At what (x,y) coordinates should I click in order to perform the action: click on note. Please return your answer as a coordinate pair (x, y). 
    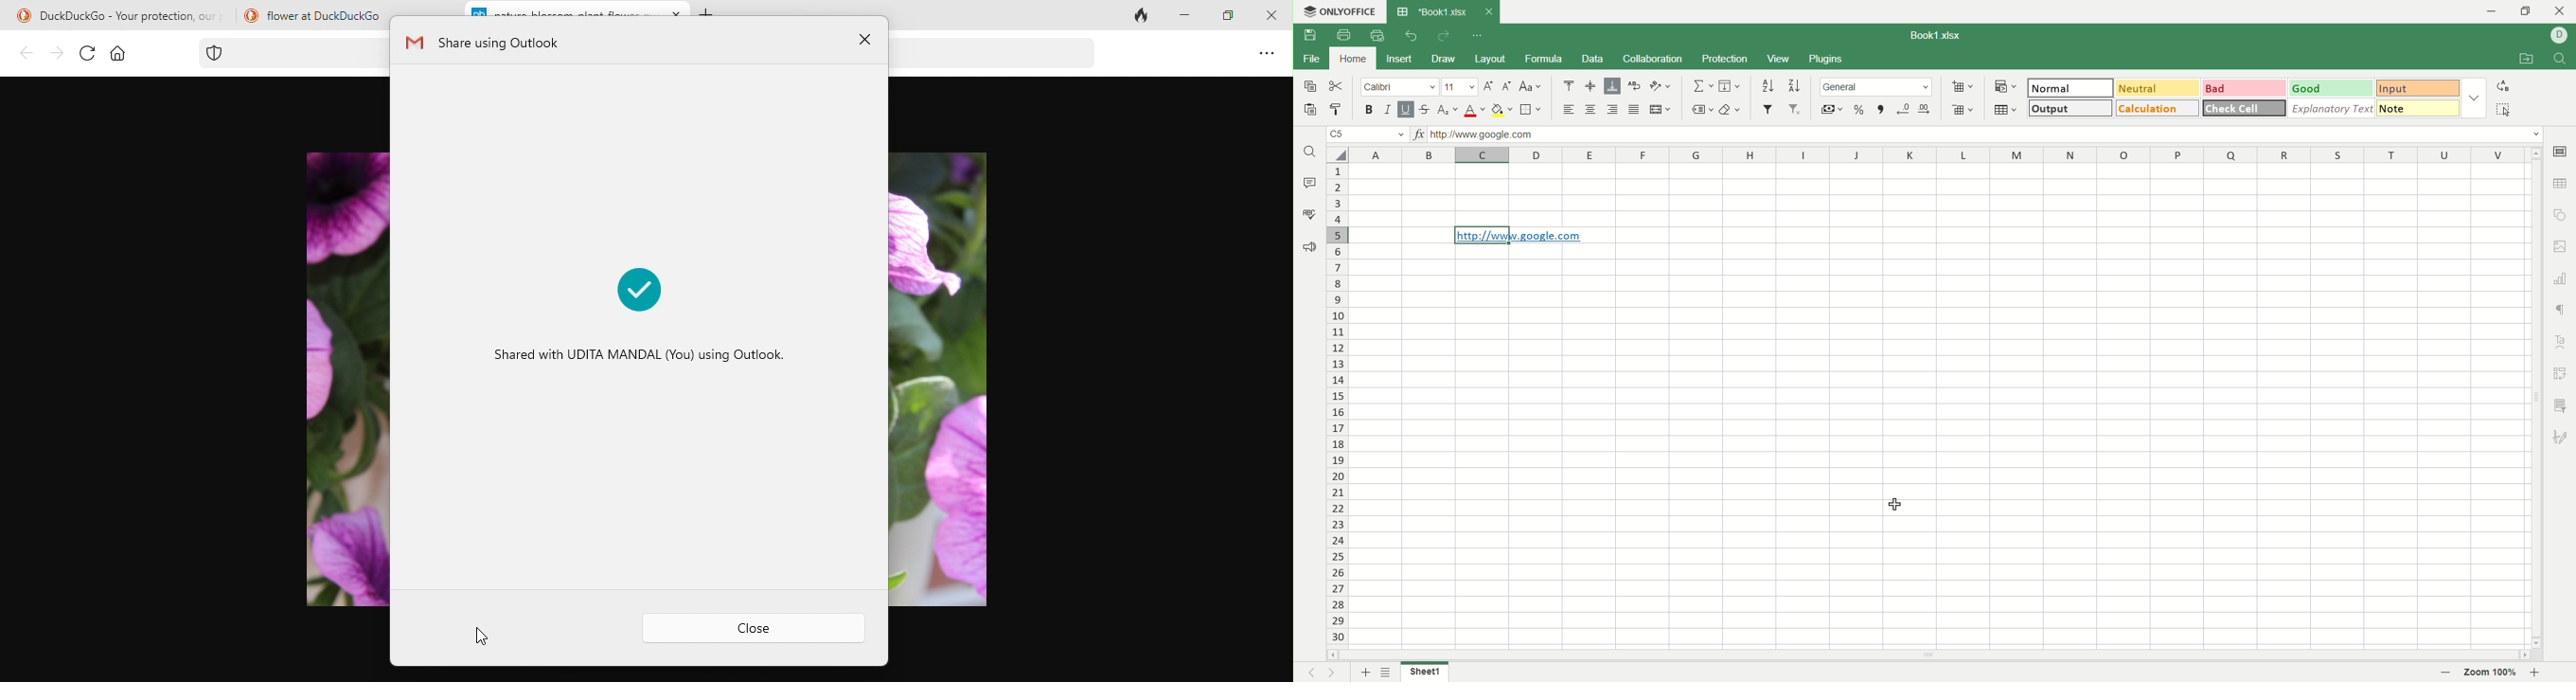
    Looking at the image, I should click on (2419, 108).